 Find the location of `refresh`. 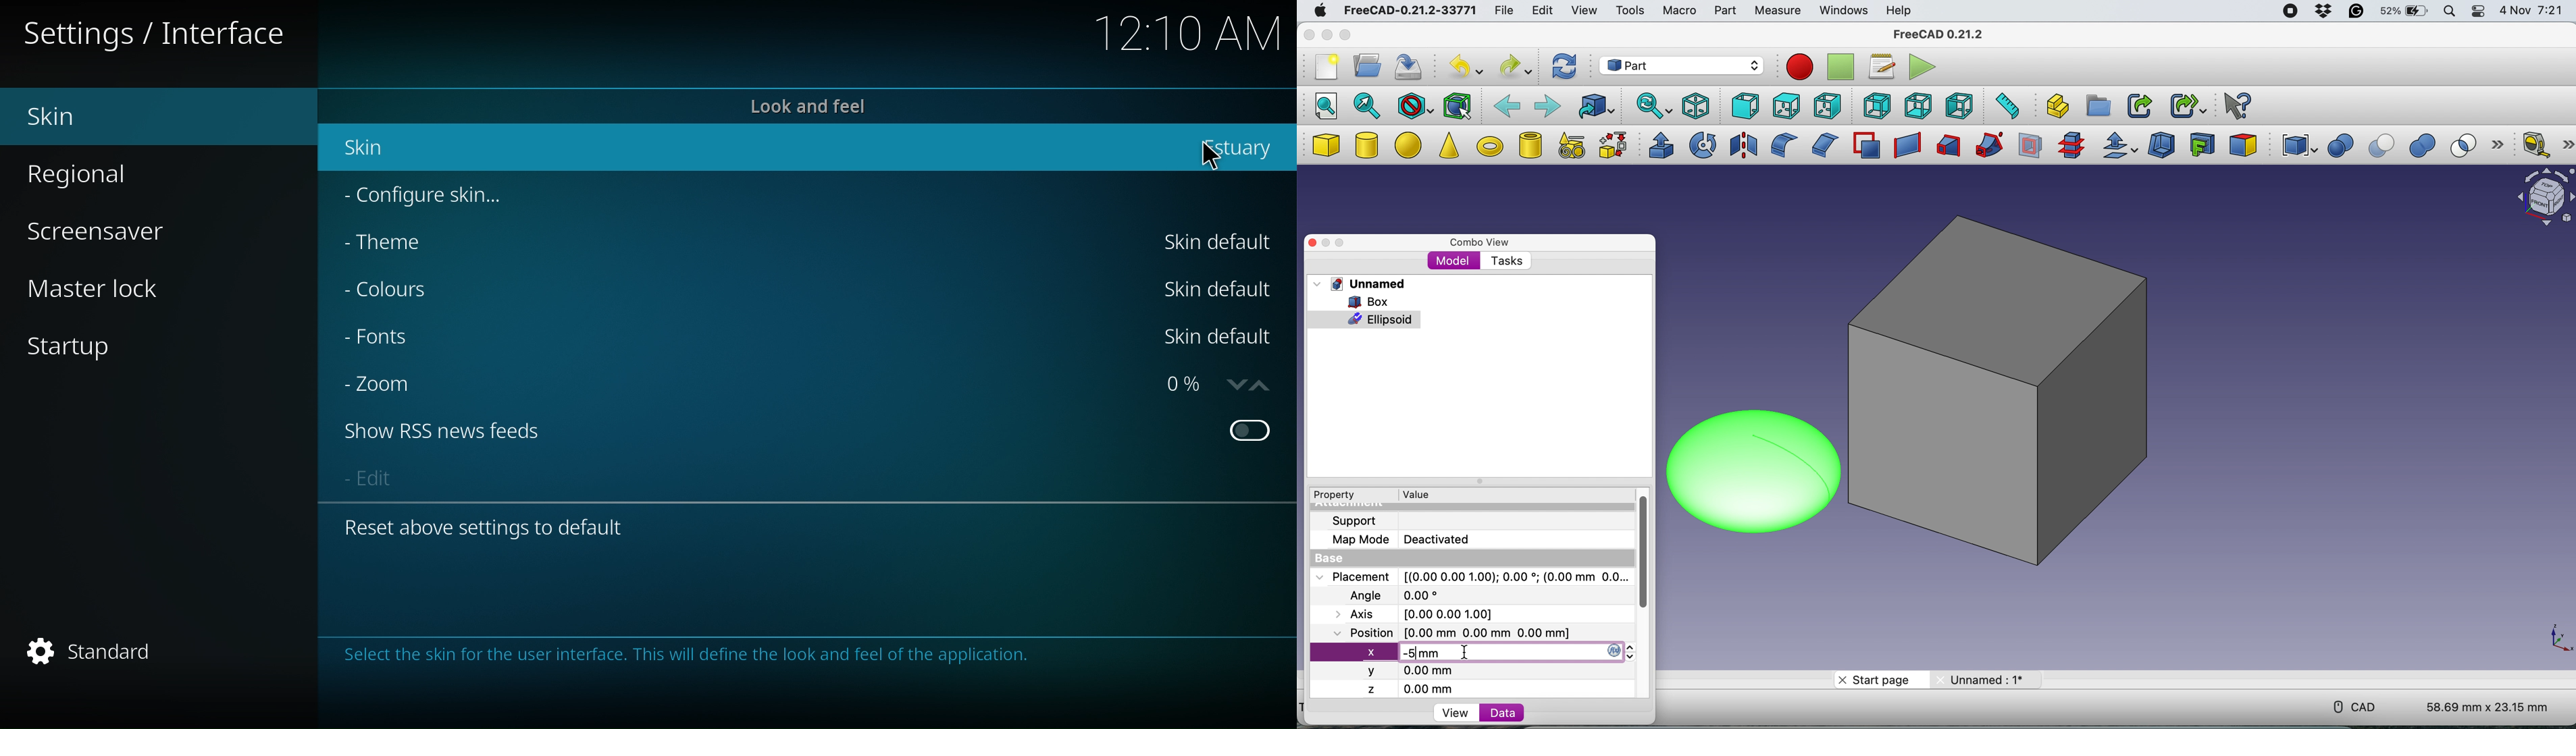

refresh is located at coordinates (1564, 67).